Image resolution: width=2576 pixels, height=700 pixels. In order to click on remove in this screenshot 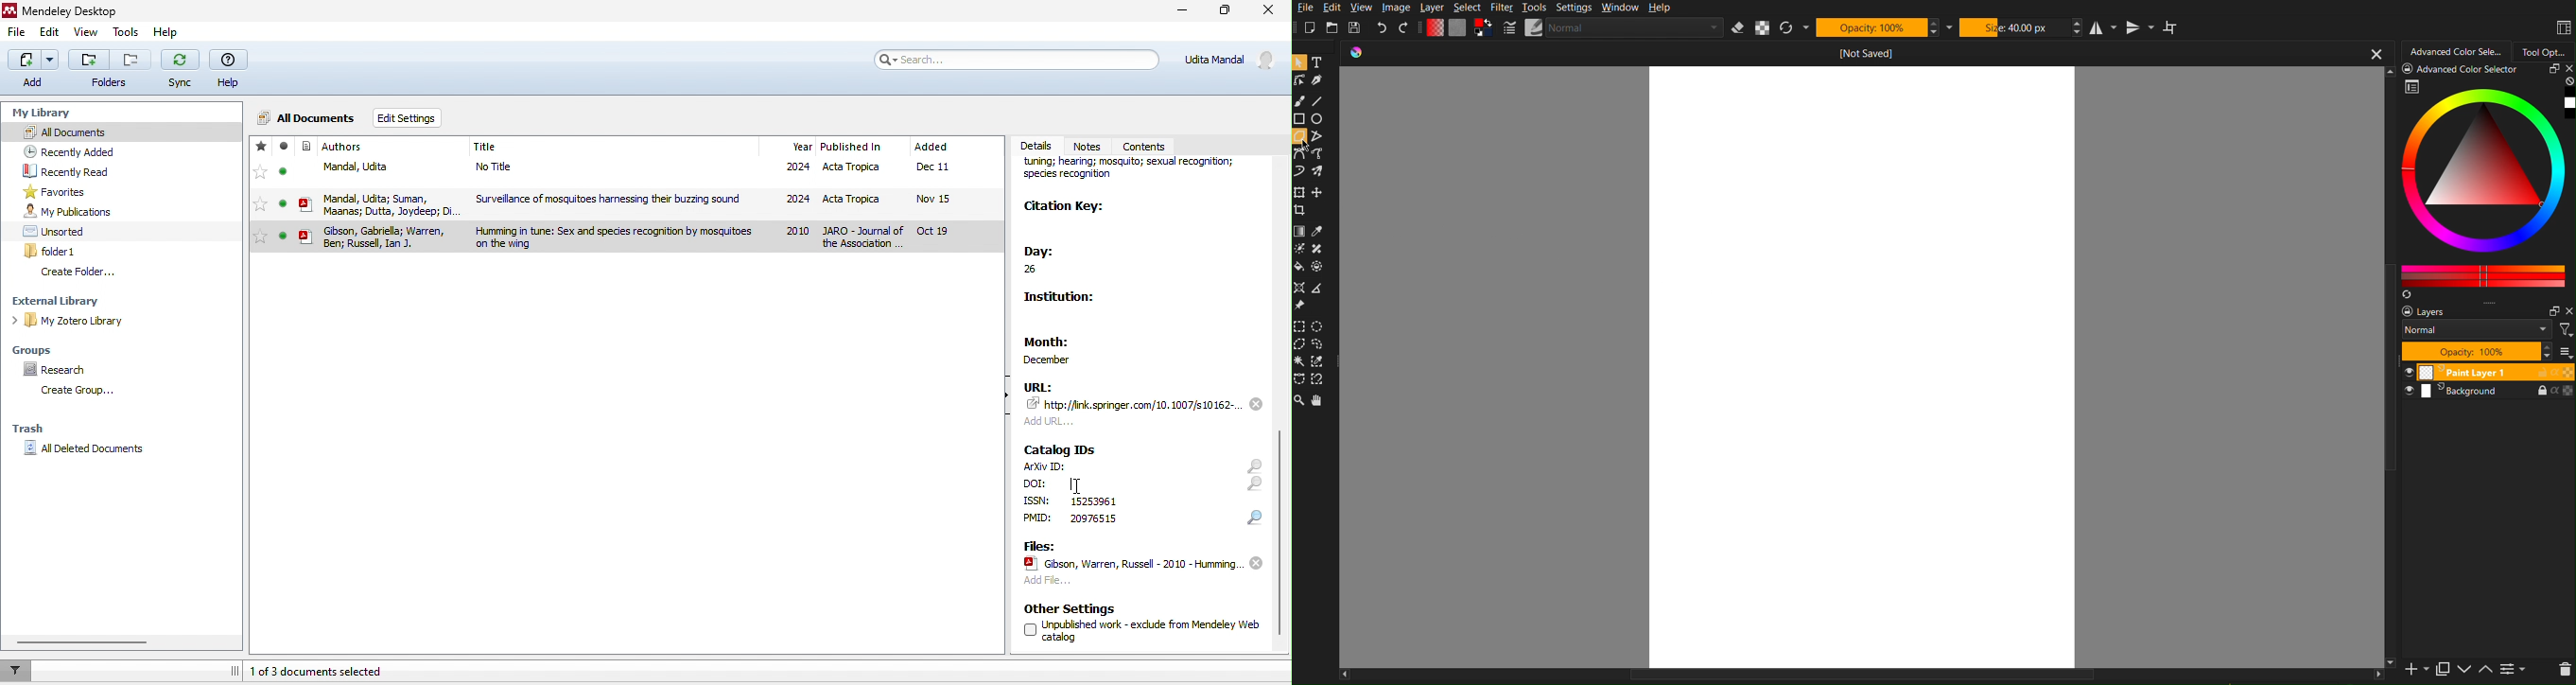, I will do `click(1256, 403)`.